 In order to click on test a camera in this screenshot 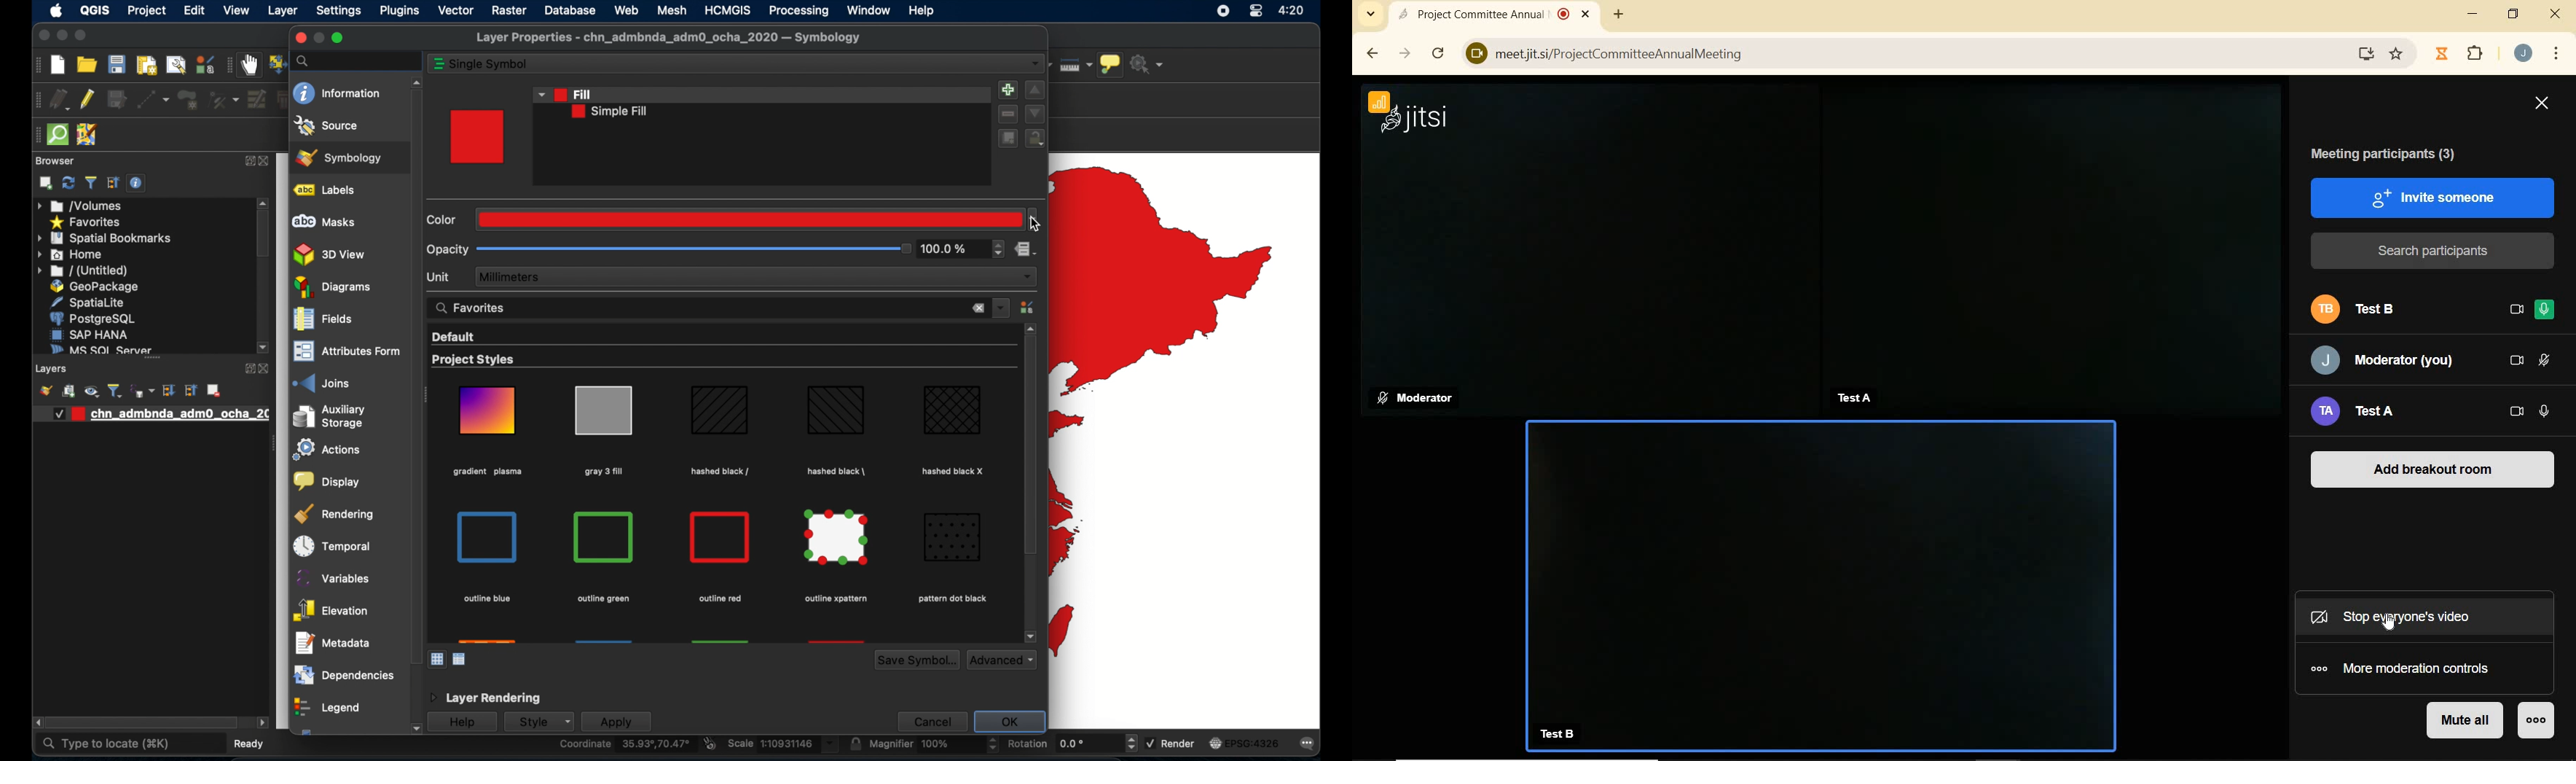, I will do `click(2054, 267)`.